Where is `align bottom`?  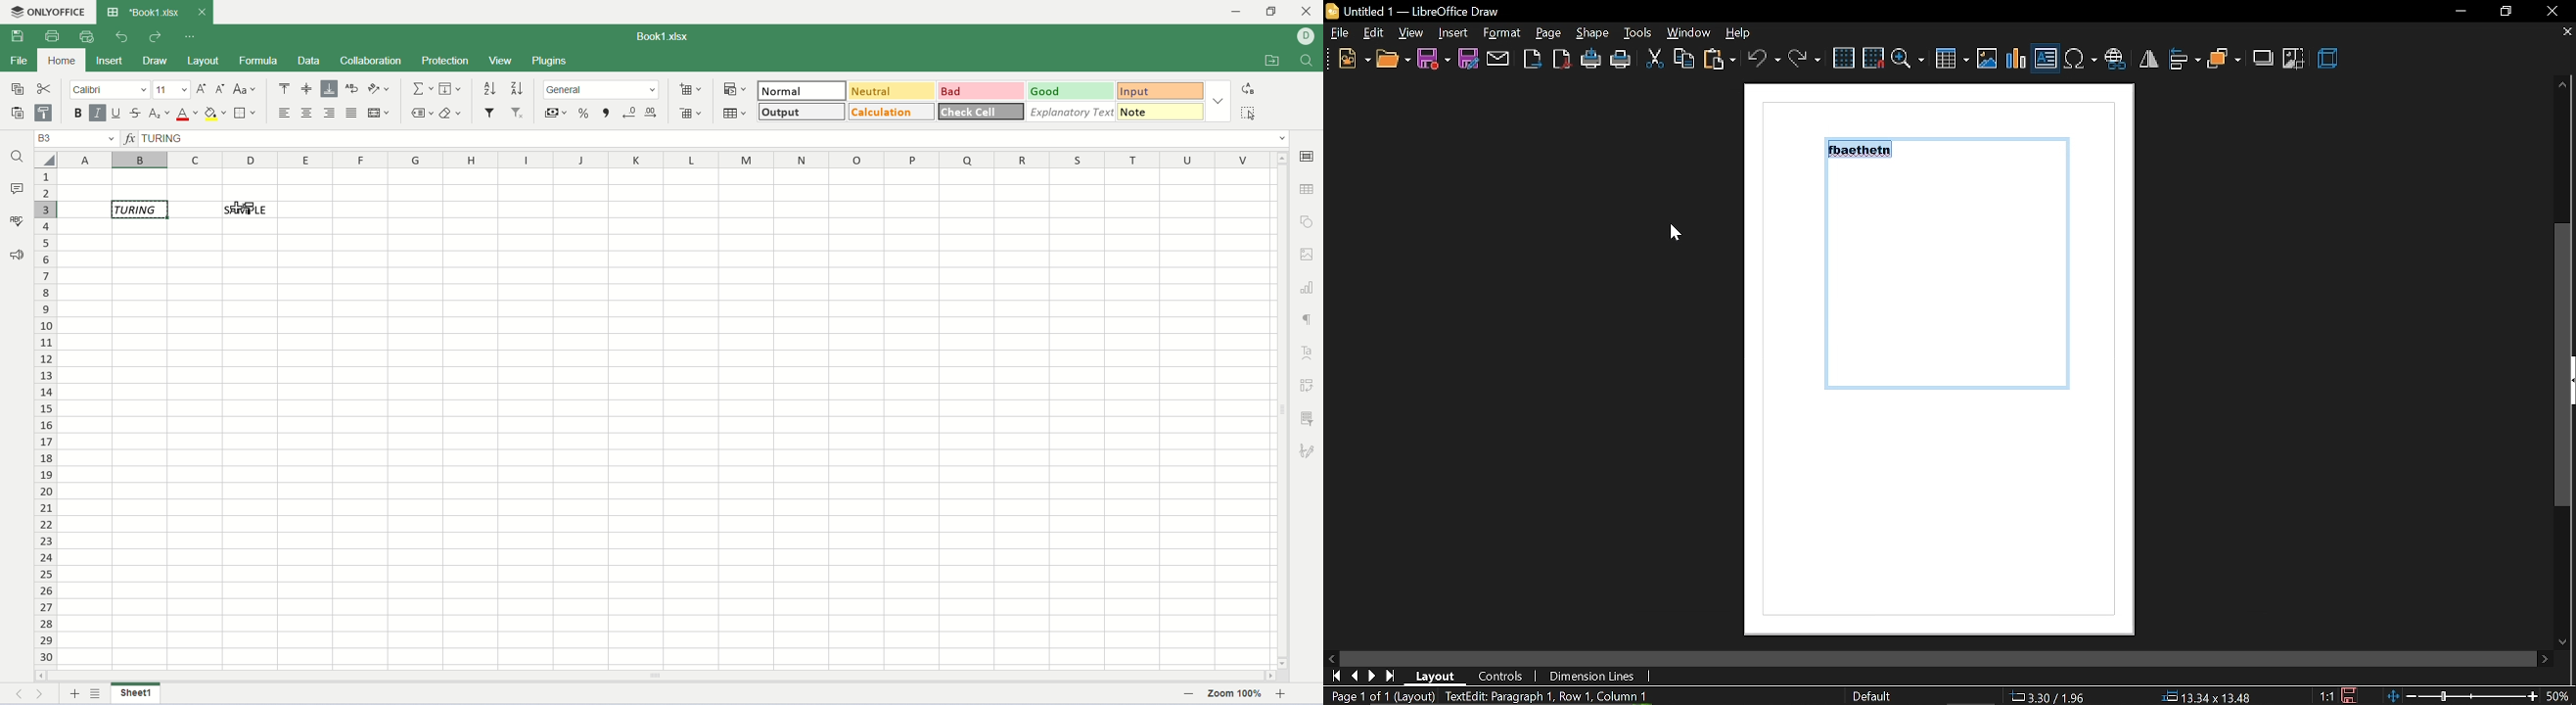
align bottom is located at coordinates (329, 90).